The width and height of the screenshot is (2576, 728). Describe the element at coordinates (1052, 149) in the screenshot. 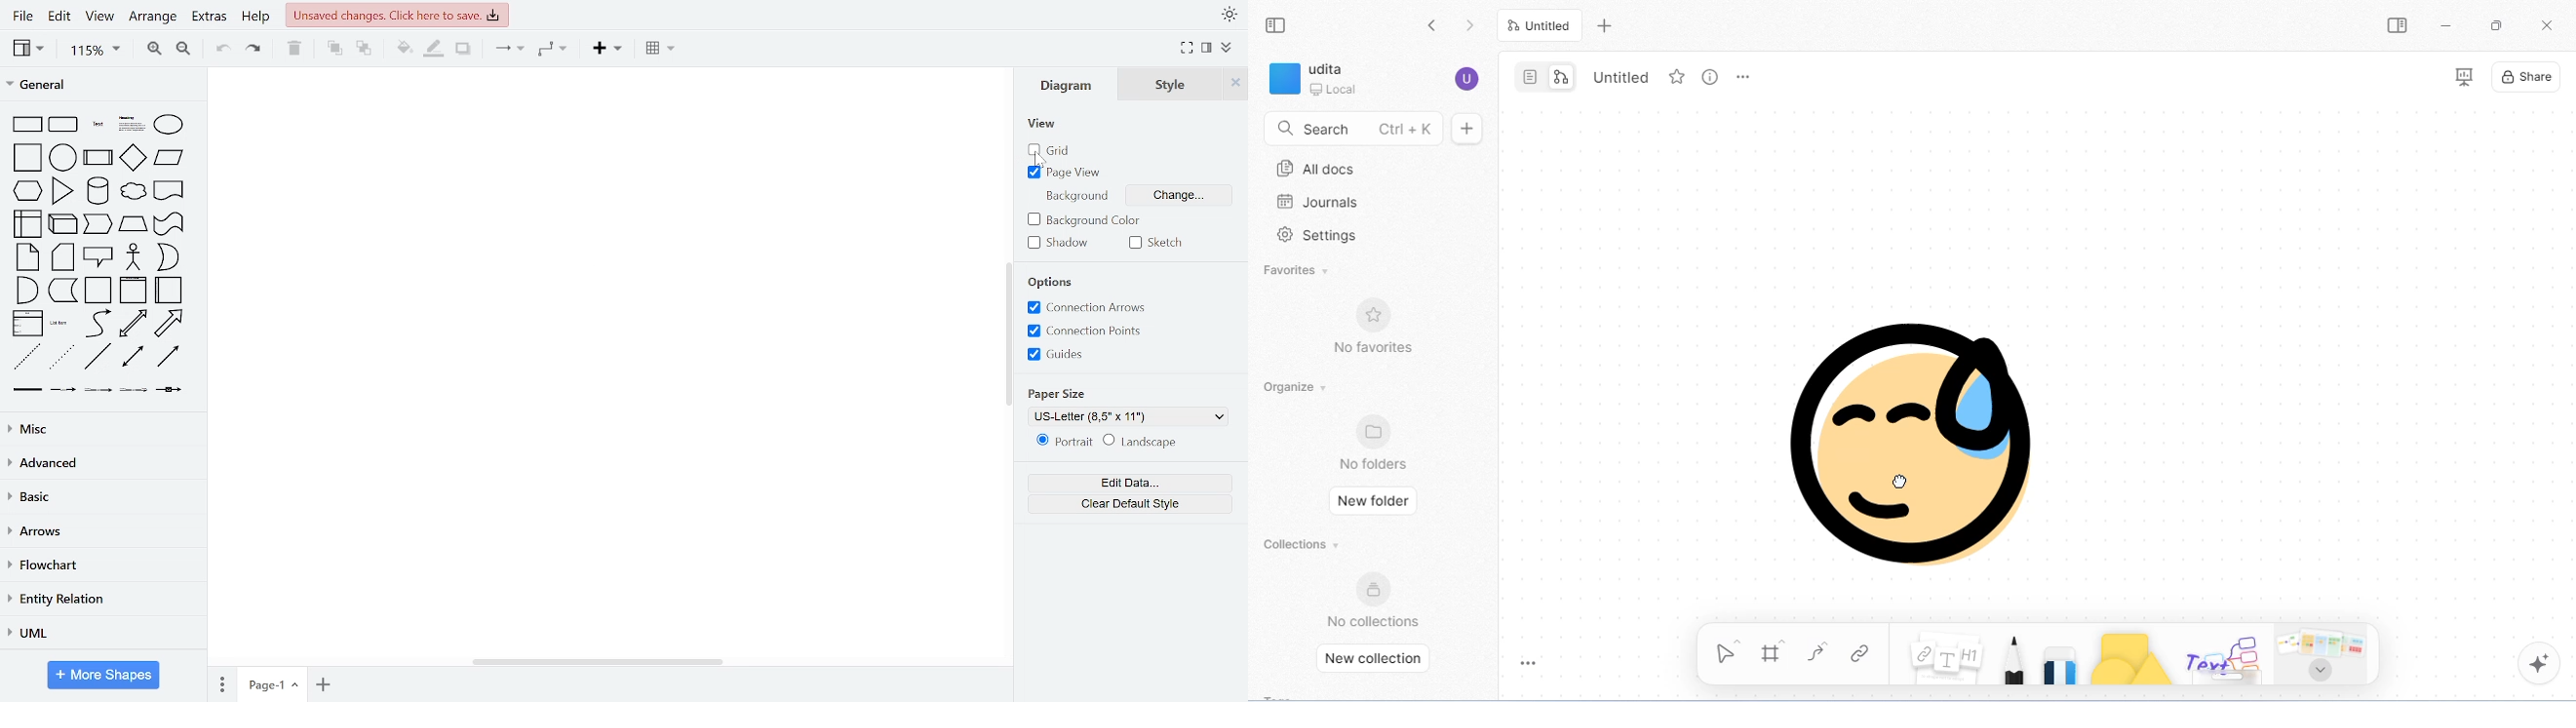

I see `grid` at that location.